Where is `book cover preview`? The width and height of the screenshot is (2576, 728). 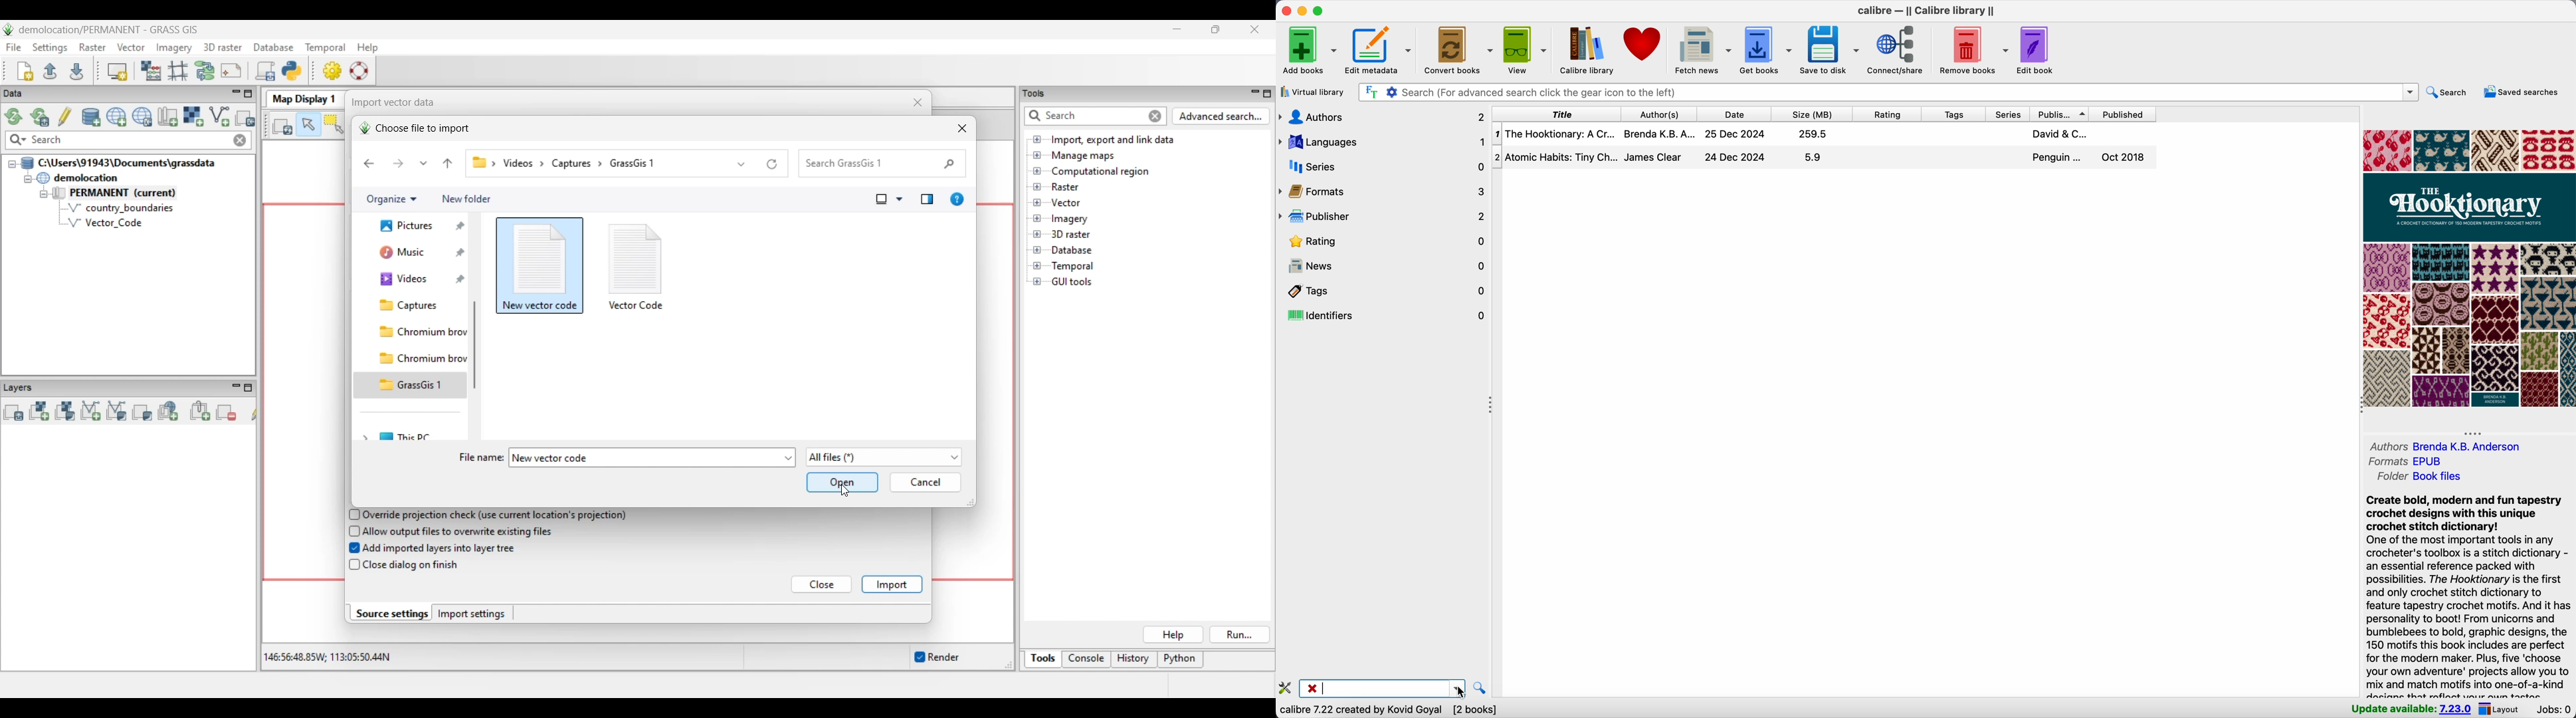
book cover preview is located at coordinates (2468, 266).